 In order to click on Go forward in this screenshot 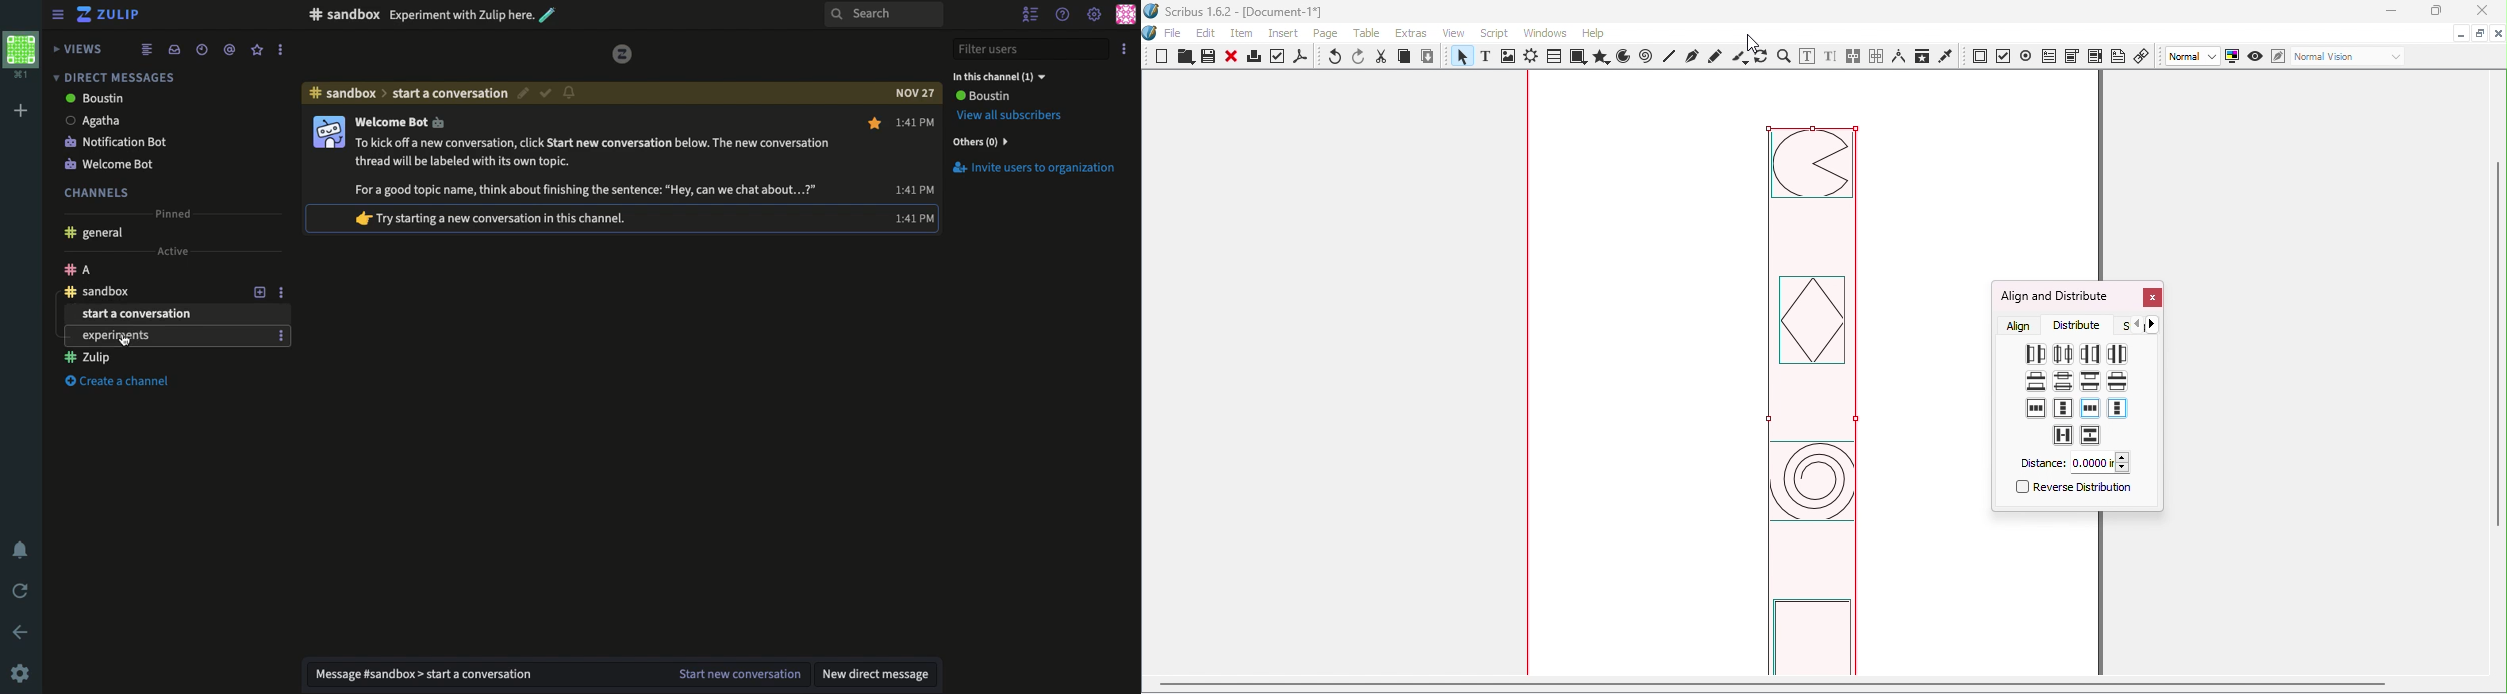, I will do `click(2156, 324)`.